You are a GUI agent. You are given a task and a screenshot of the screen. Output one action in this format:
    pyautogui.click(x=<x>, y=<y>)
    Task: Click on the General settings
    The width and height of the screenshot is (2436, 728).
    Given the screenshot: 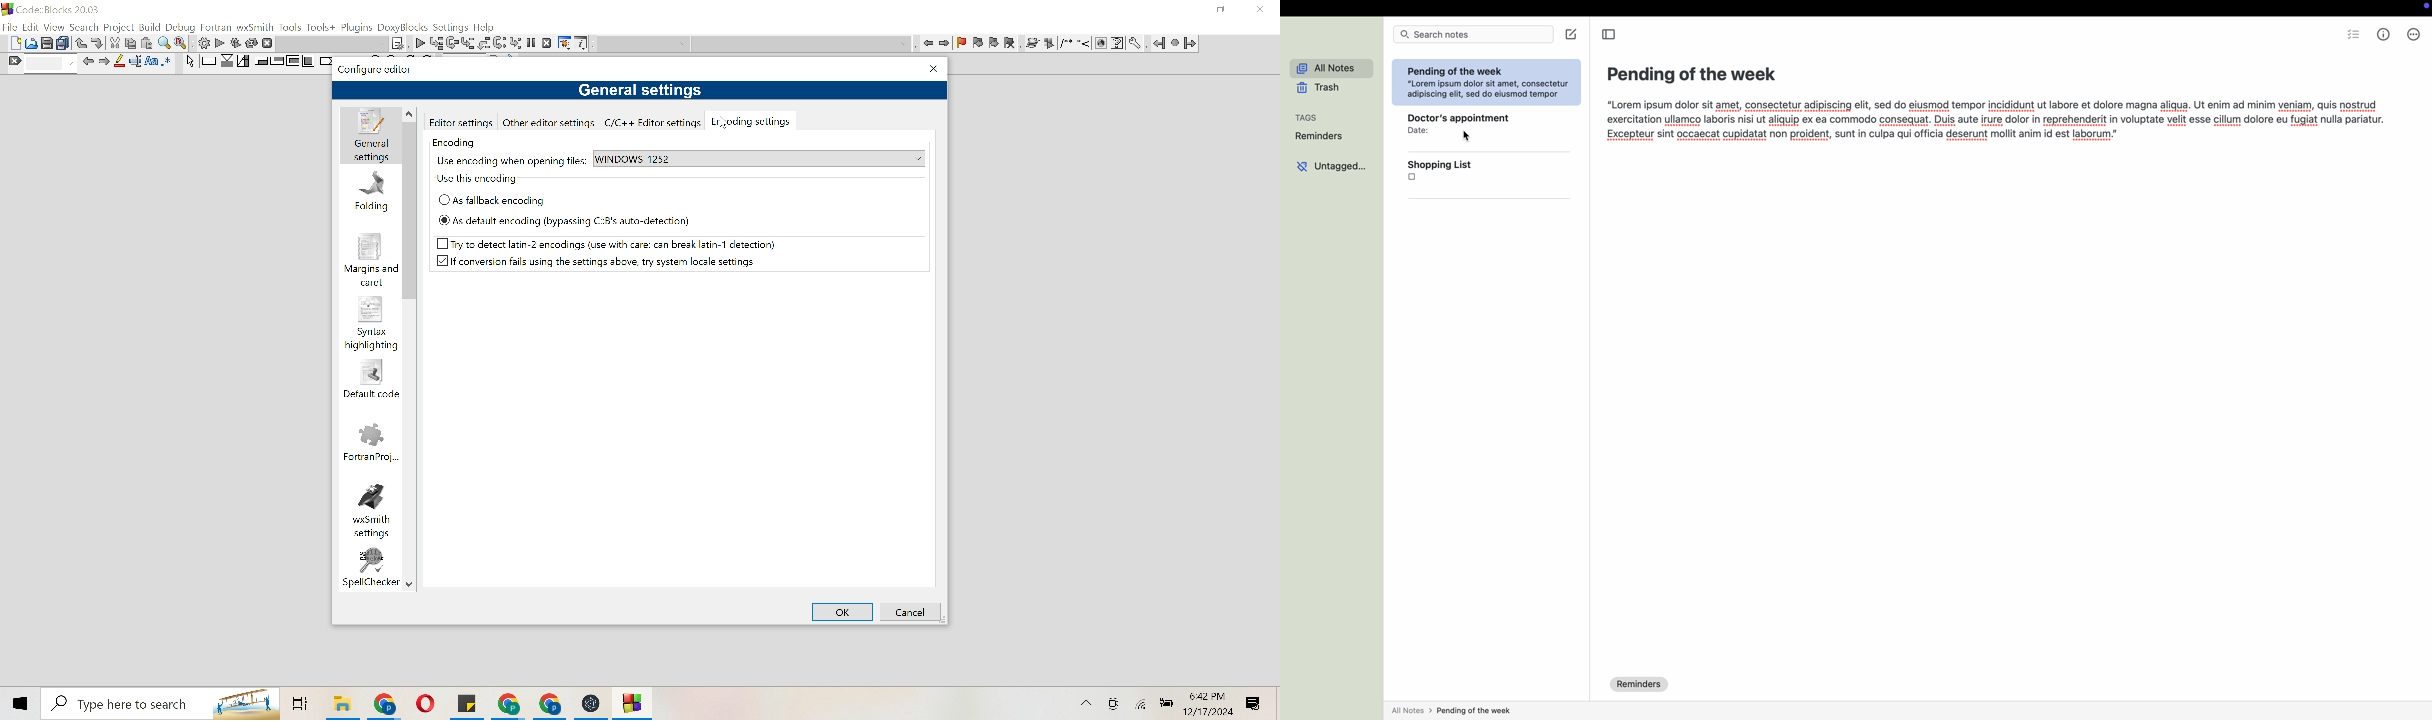 What is the action you would take?
    pyautogui.click(x=644, y=91)
    